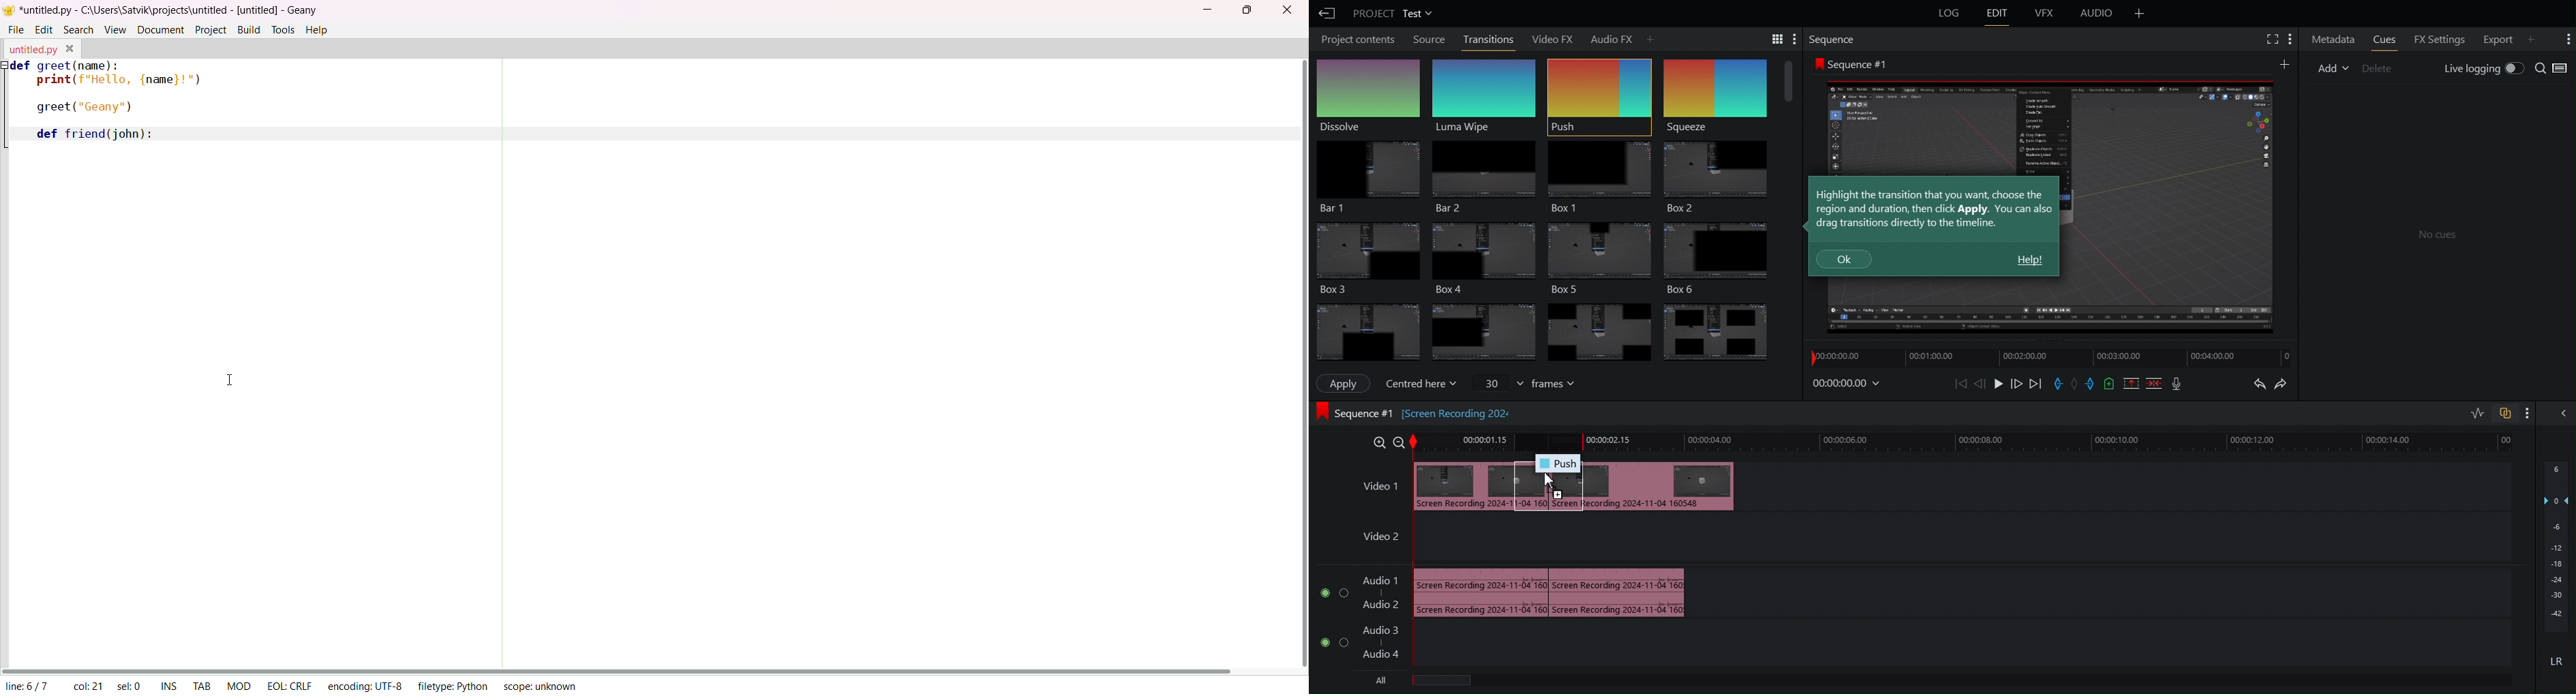 The width and height of the screenshot is (2576, 700). What do you see at coordinates (2155, 383) in the screenshot?
I see `Delete/Cut` at bounding box center [2155, 383].